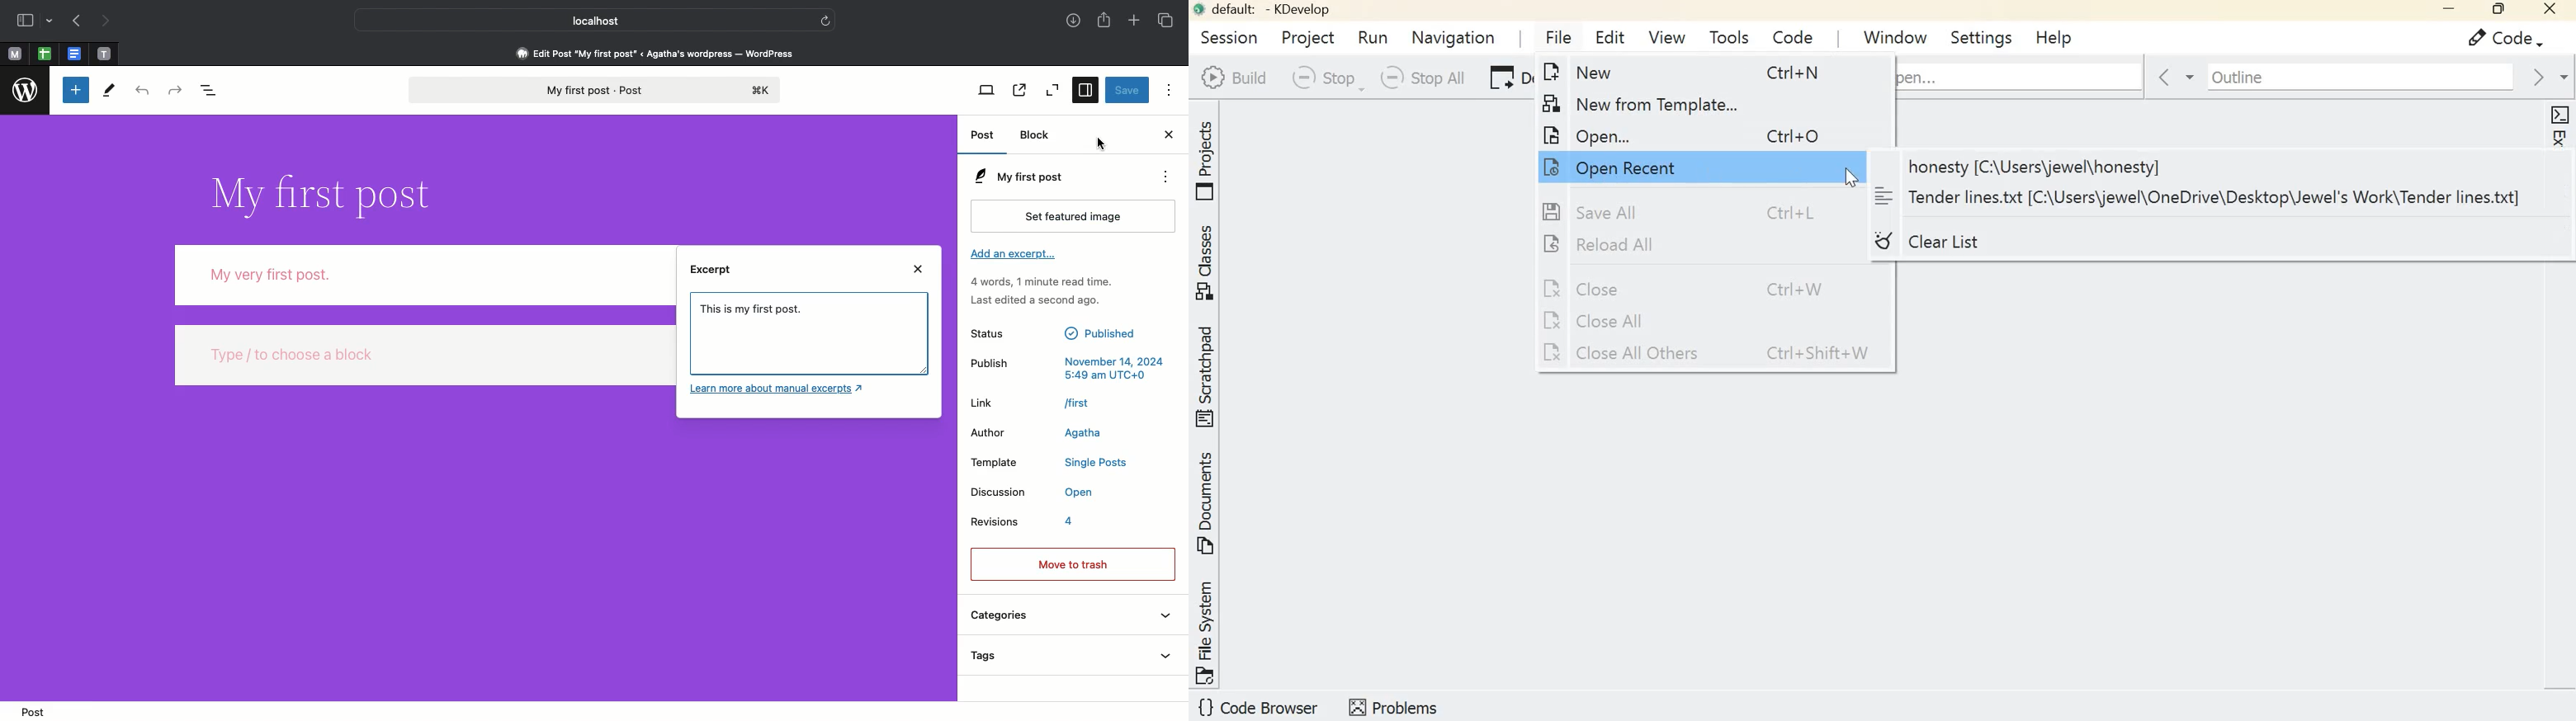  Describe the element at coordinates (1056, 332) in the screenshot. I see `Status` at that location.